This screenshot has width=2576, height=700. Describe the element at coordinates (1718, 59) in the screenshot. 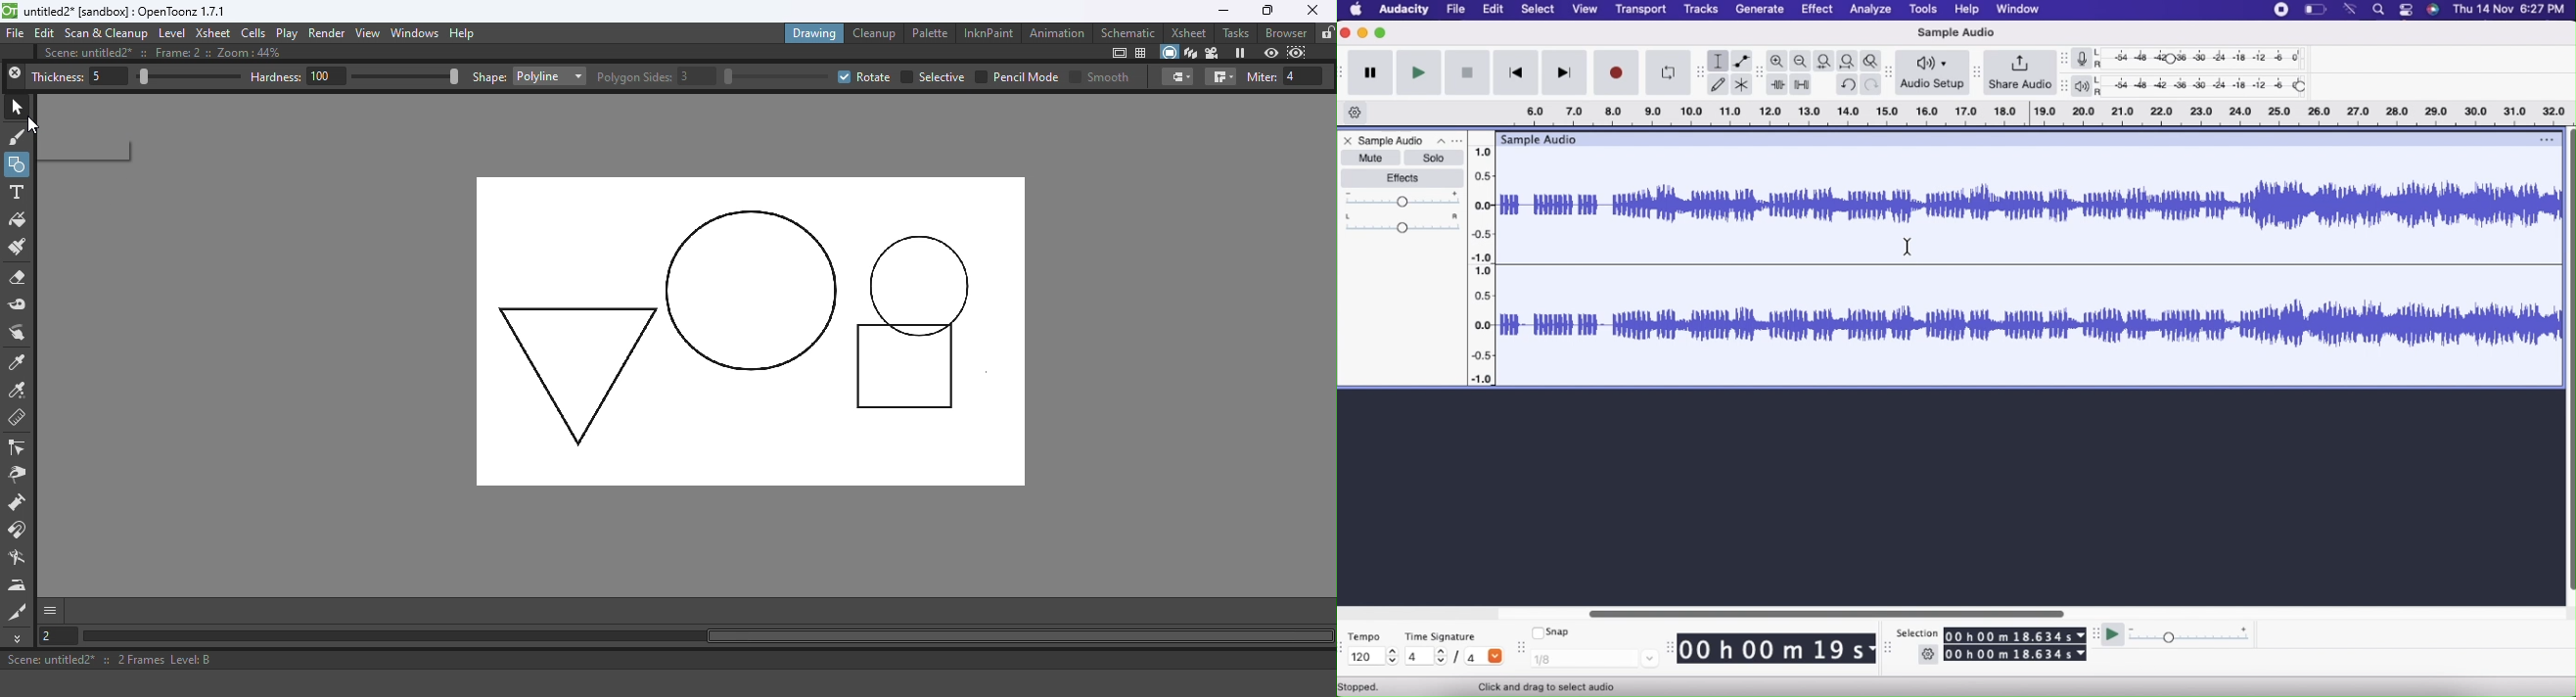

I see `Selection Tool` at that location.